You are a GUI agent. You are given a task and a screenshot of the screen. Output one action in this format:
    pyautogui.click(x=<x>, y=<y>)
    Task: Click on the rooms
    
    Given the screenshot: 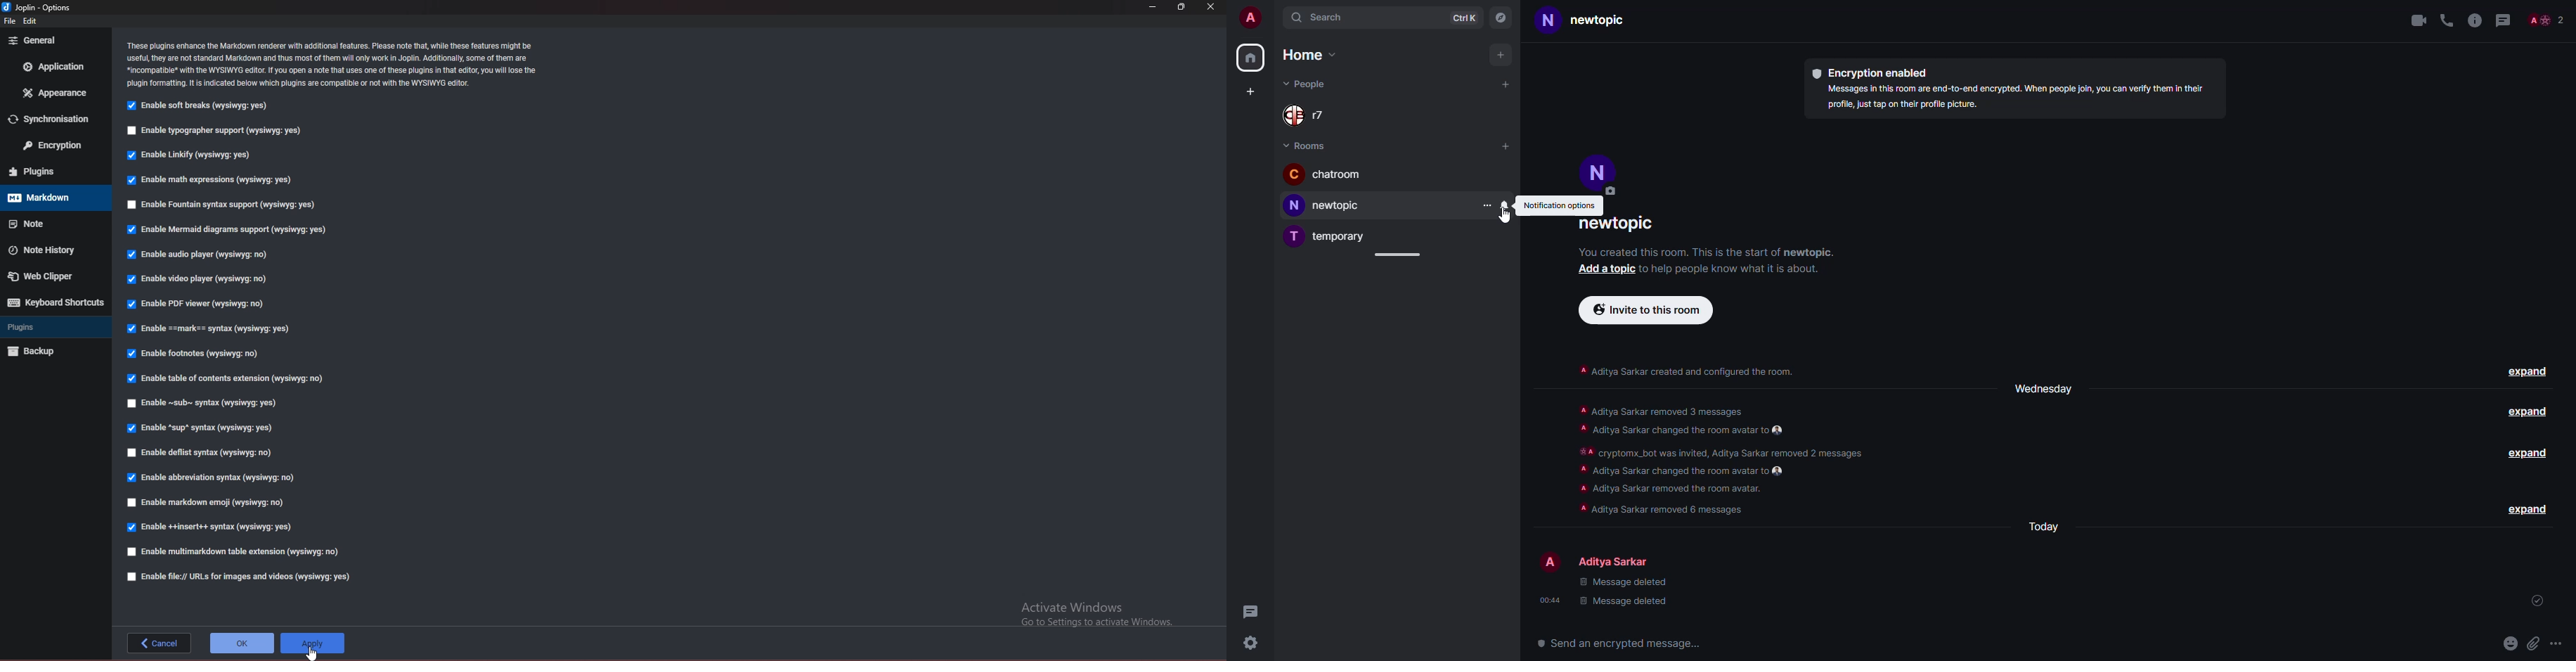 What is the action you would take?
    pyautogui.click(x=1307, y=146)
    